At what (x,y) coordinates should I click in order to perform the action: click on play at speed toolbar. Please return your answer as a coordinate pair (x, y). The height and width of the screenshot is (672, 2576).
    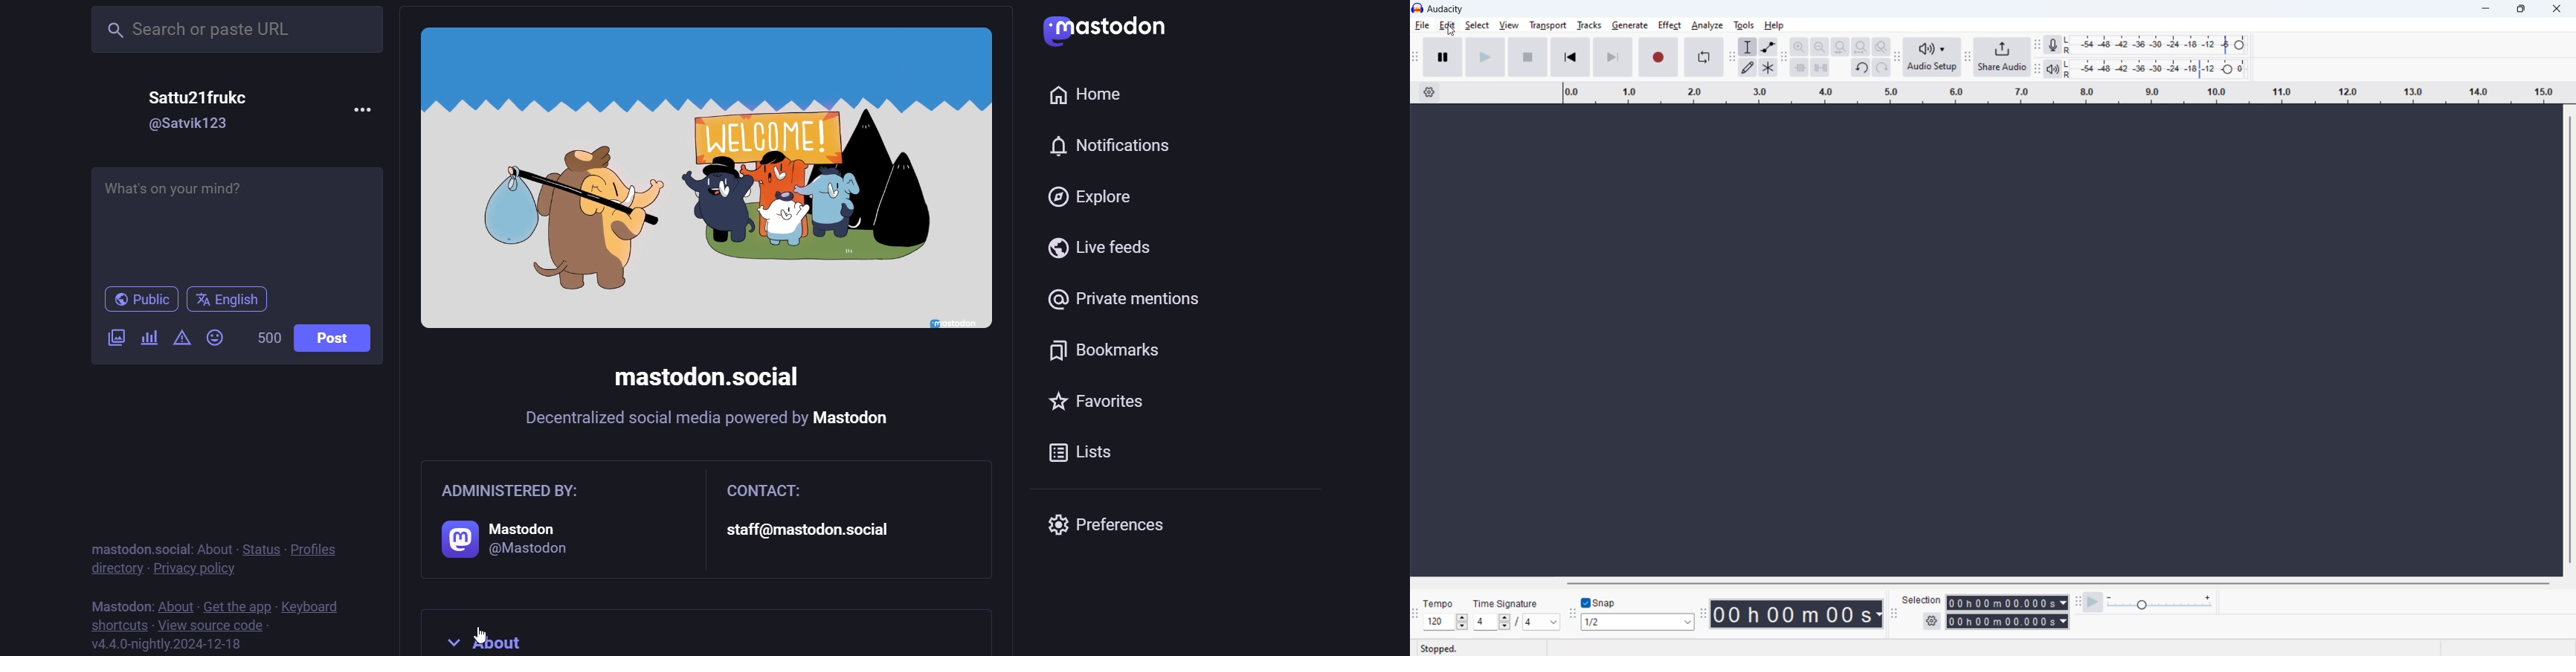
    Looking at the image, I should click on (2077, 603).